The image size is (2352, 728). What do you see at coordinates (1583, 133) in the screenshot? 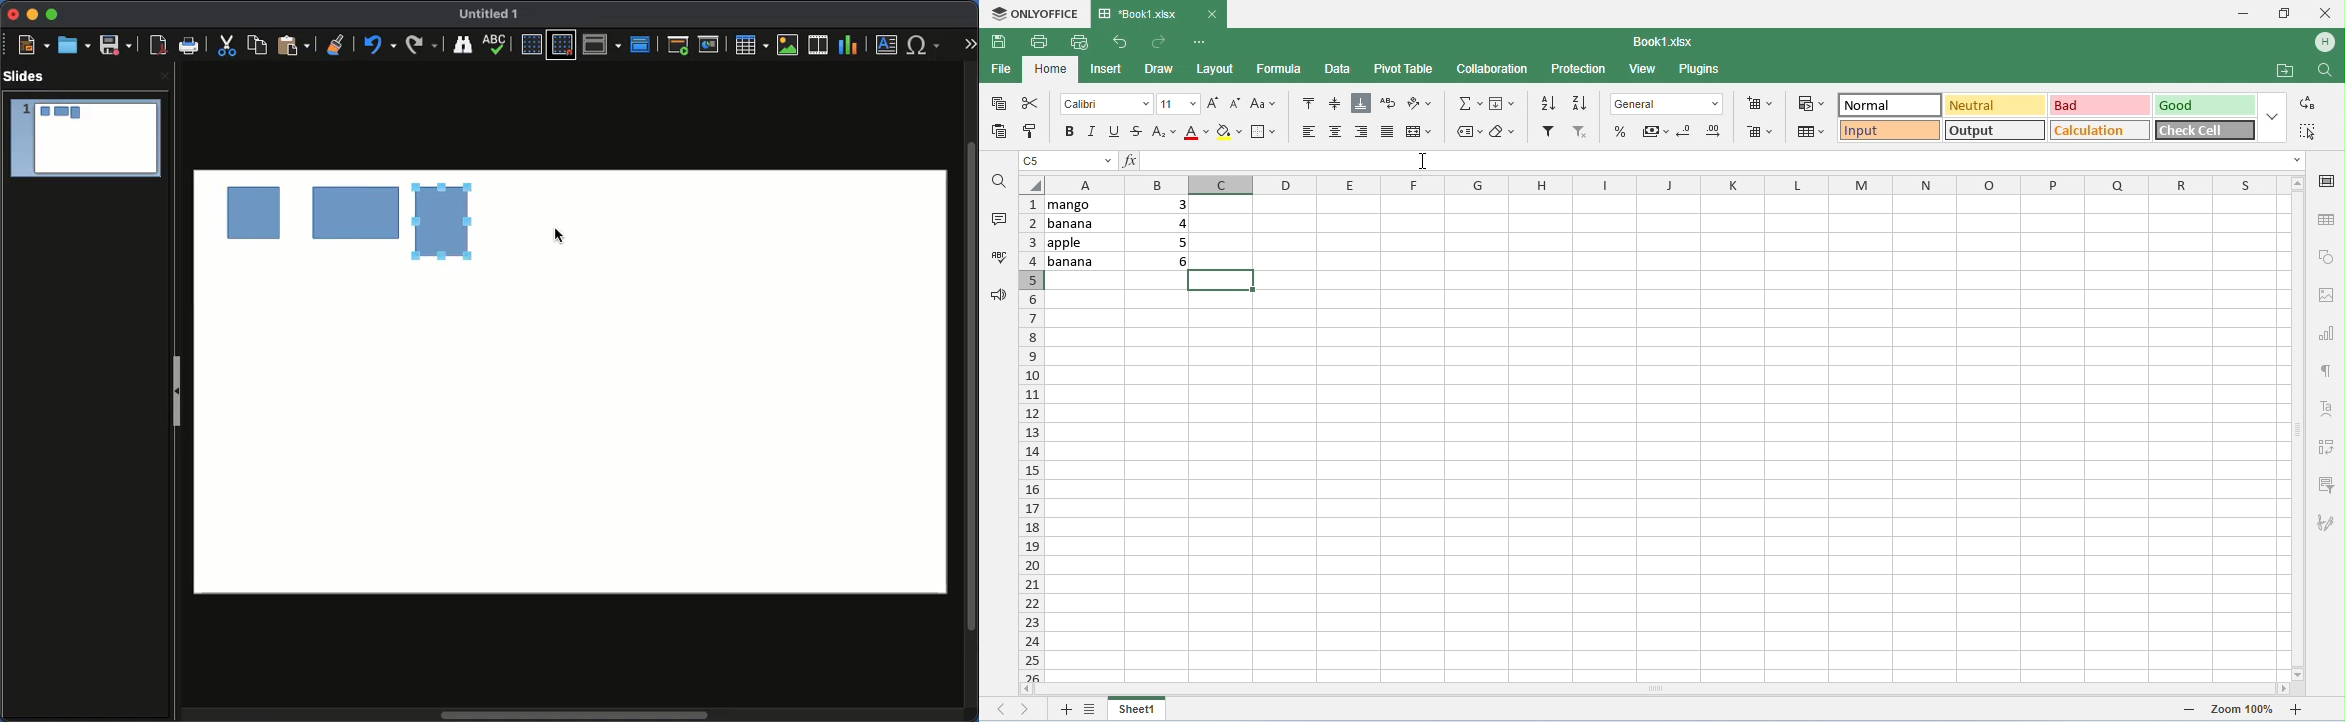
I see `remove filter` at bounding box center [1583, 133].